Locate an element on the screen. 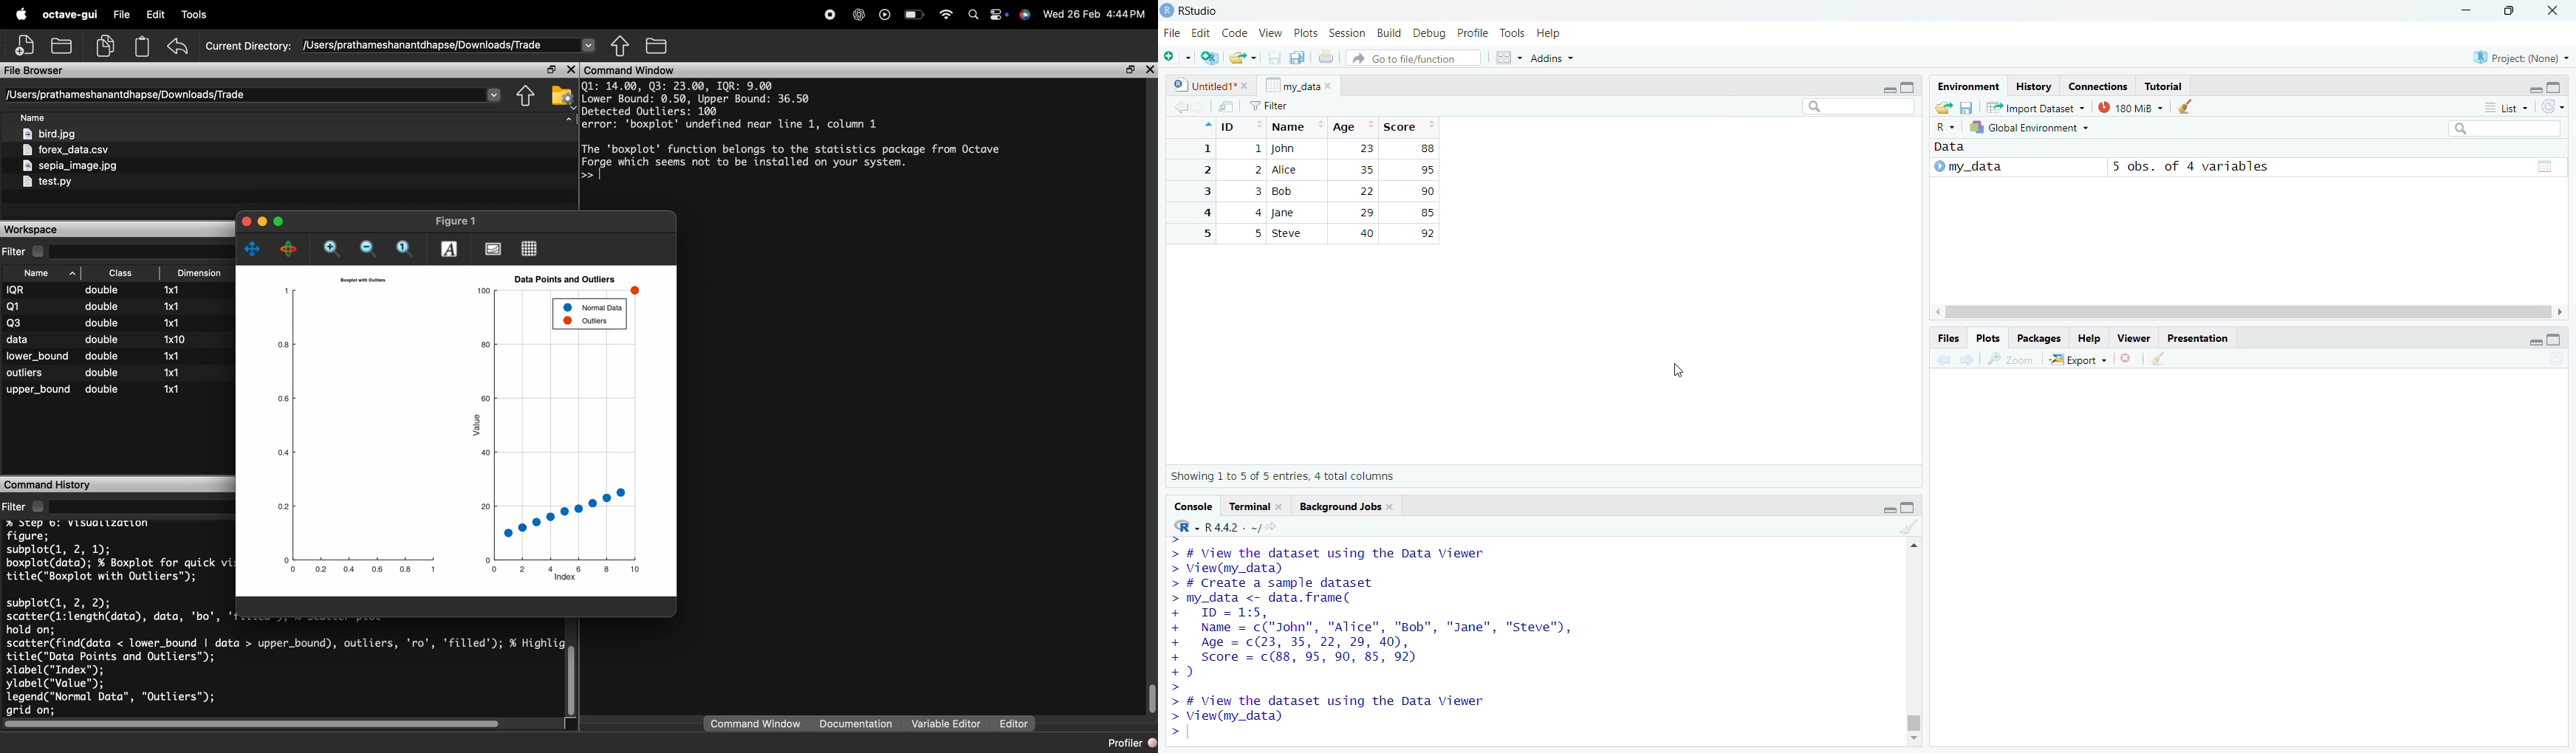 This screenshot has height=756, width=2576. Editor is located at coordinates (1014, 723).